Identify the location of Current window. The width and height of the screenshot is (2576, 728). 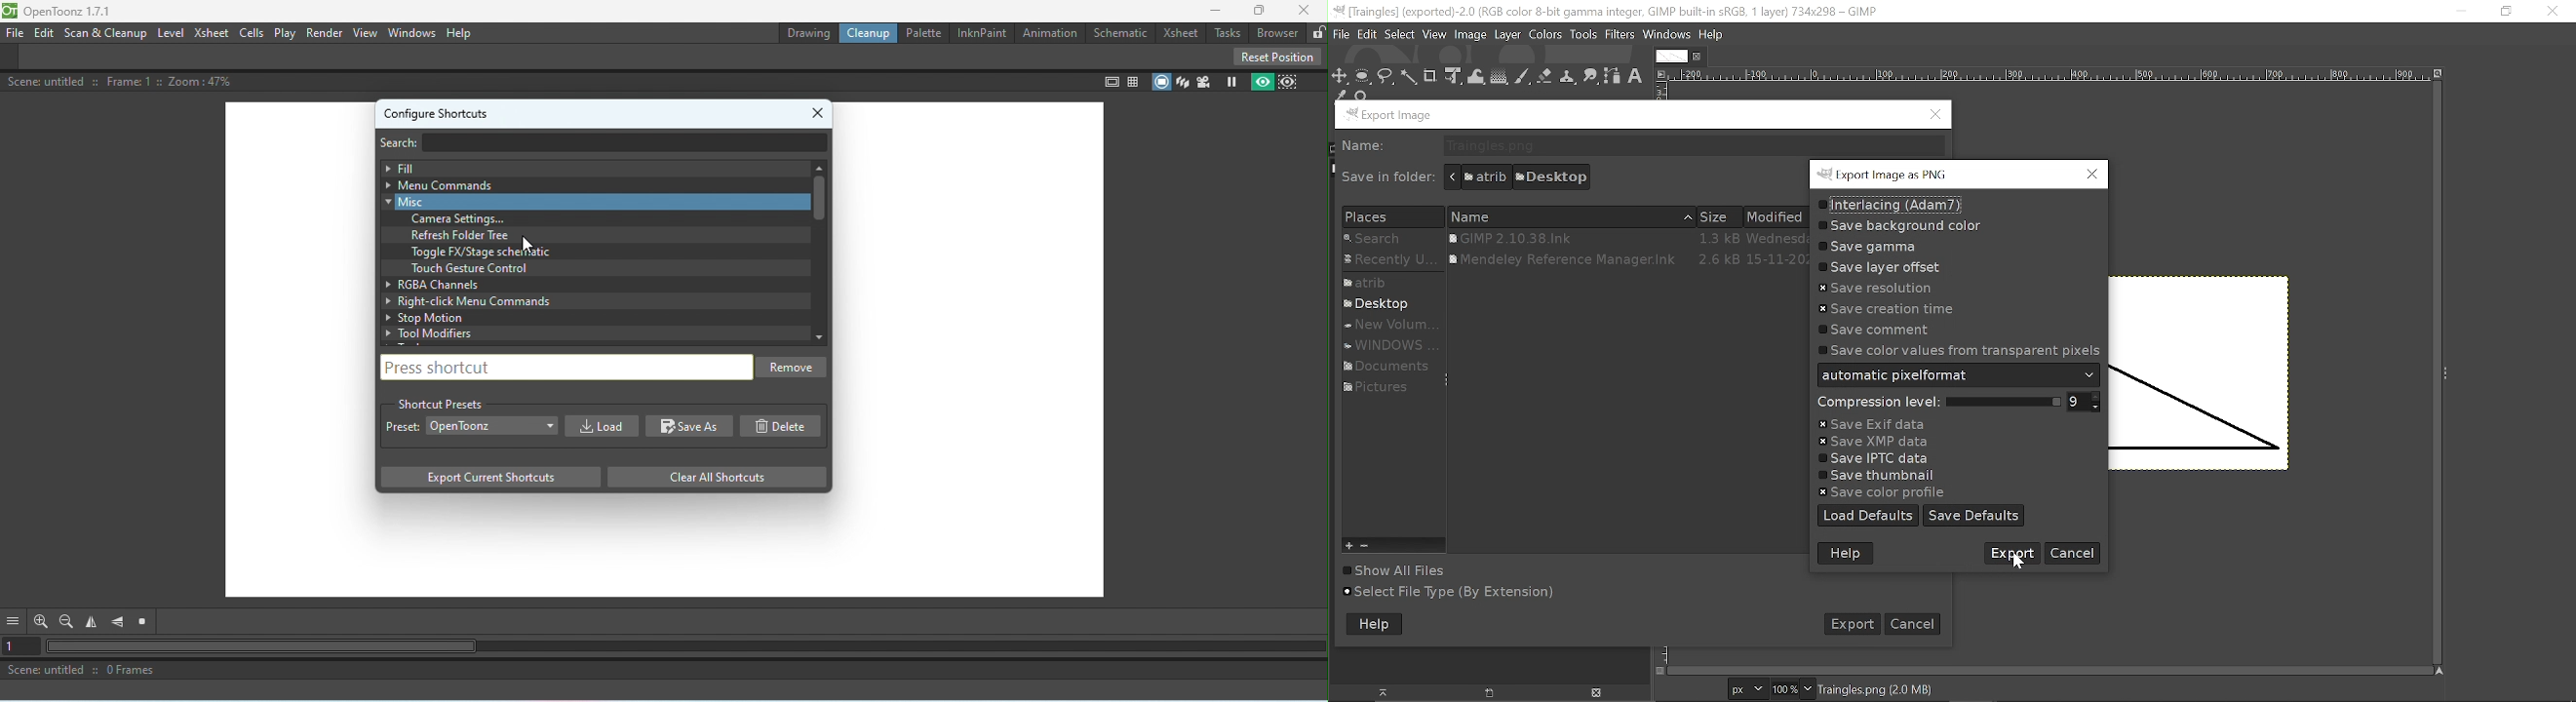
(1885, 176).